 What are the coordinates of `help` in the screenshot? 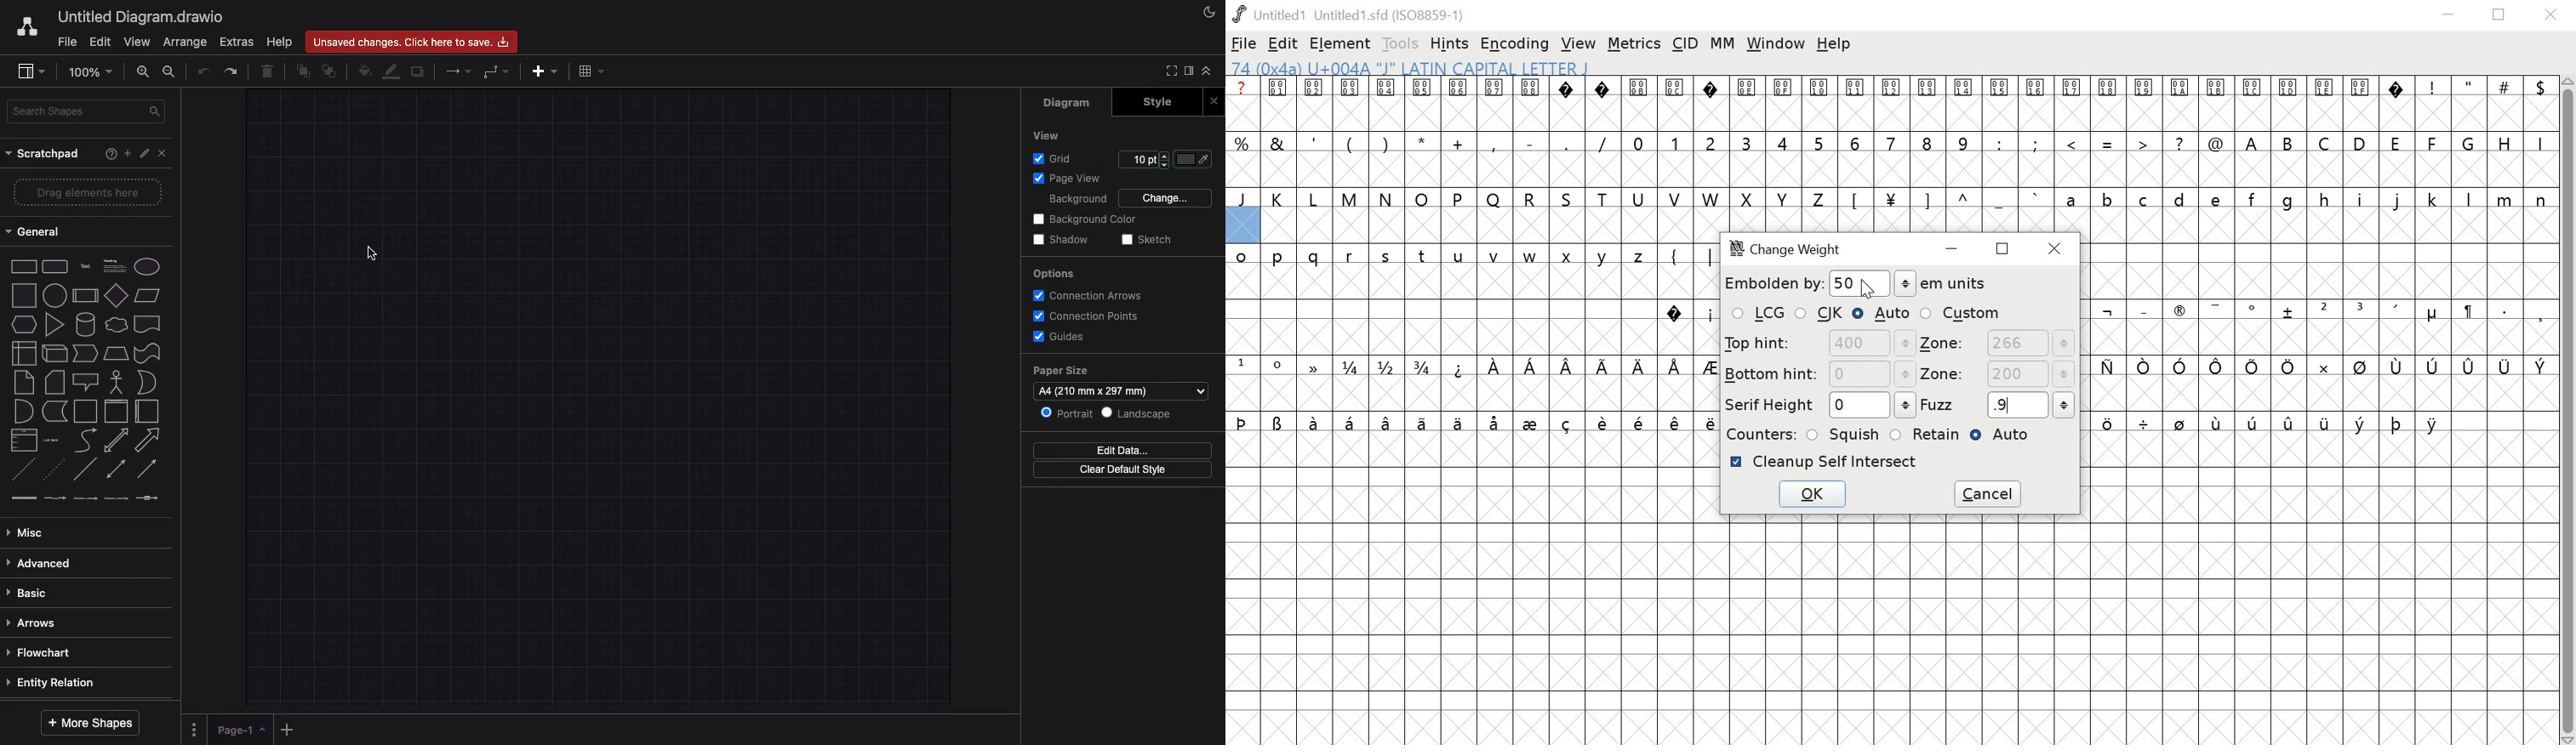 It's located at (1834, 44).